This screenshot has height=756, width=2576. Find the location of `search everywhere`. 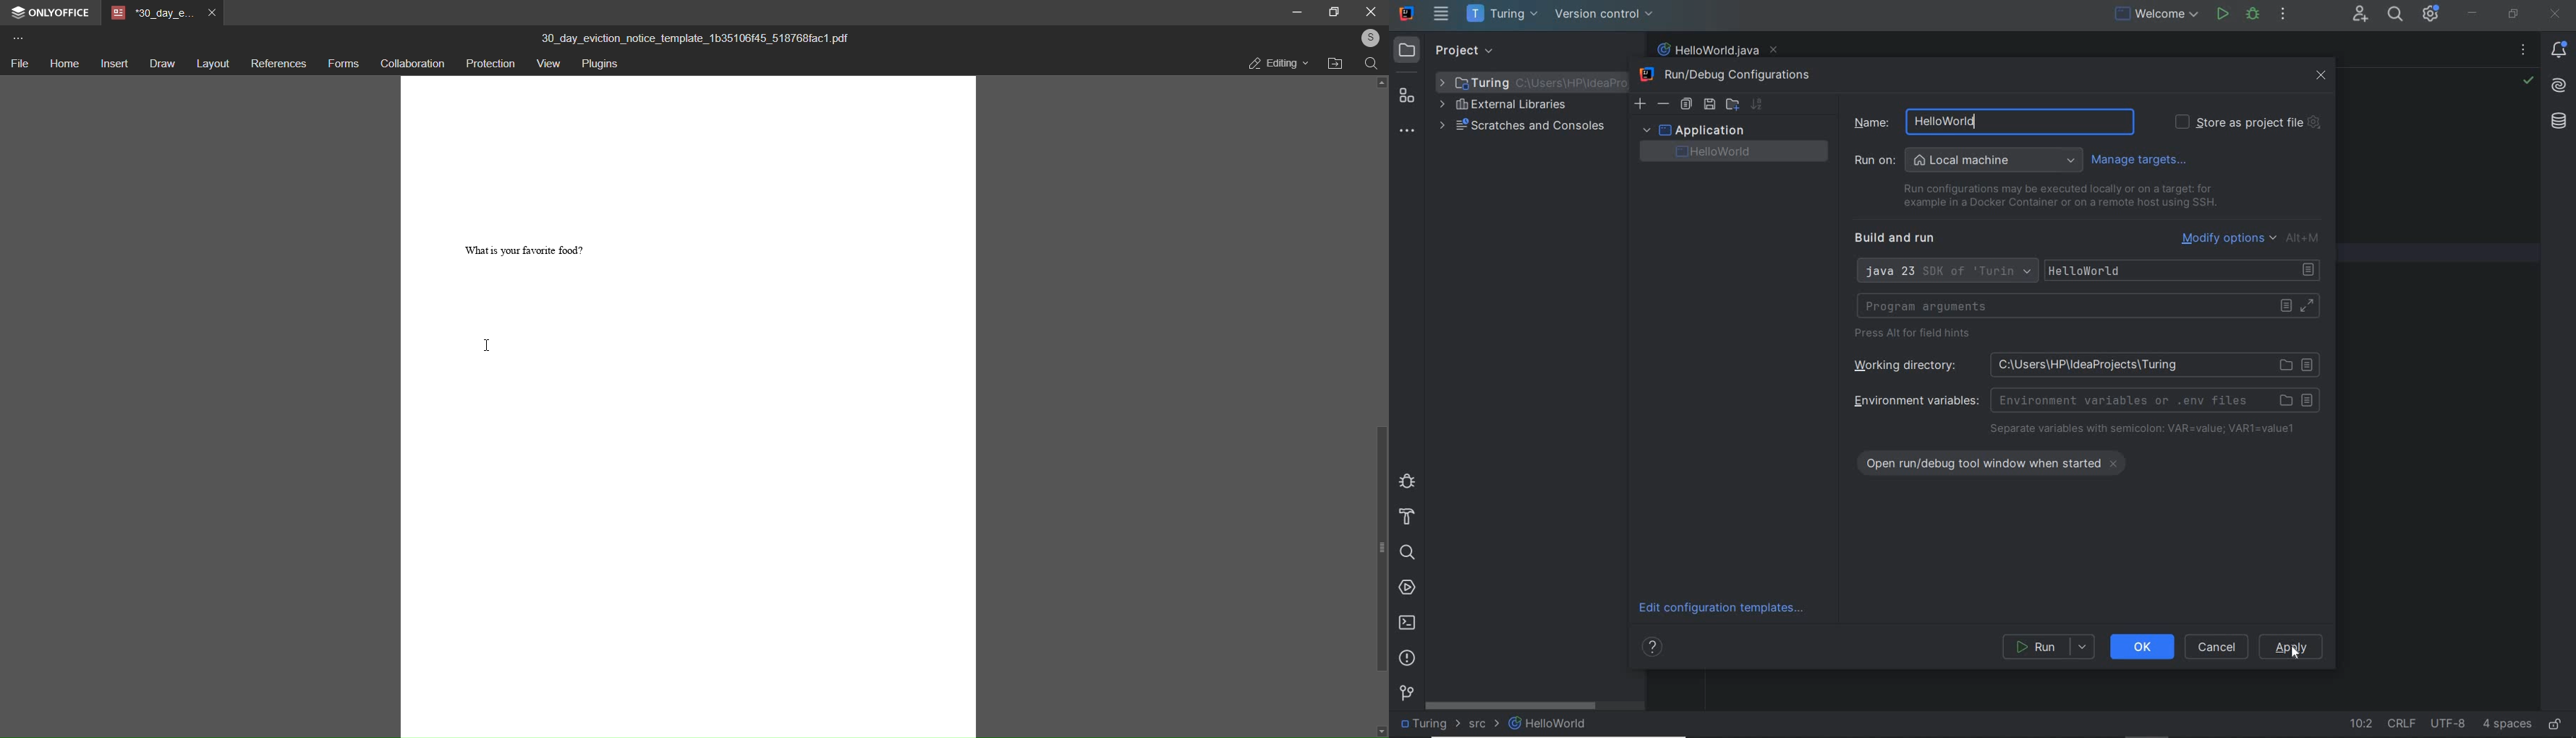

search everywhere is located at coordinates (2396, 16).